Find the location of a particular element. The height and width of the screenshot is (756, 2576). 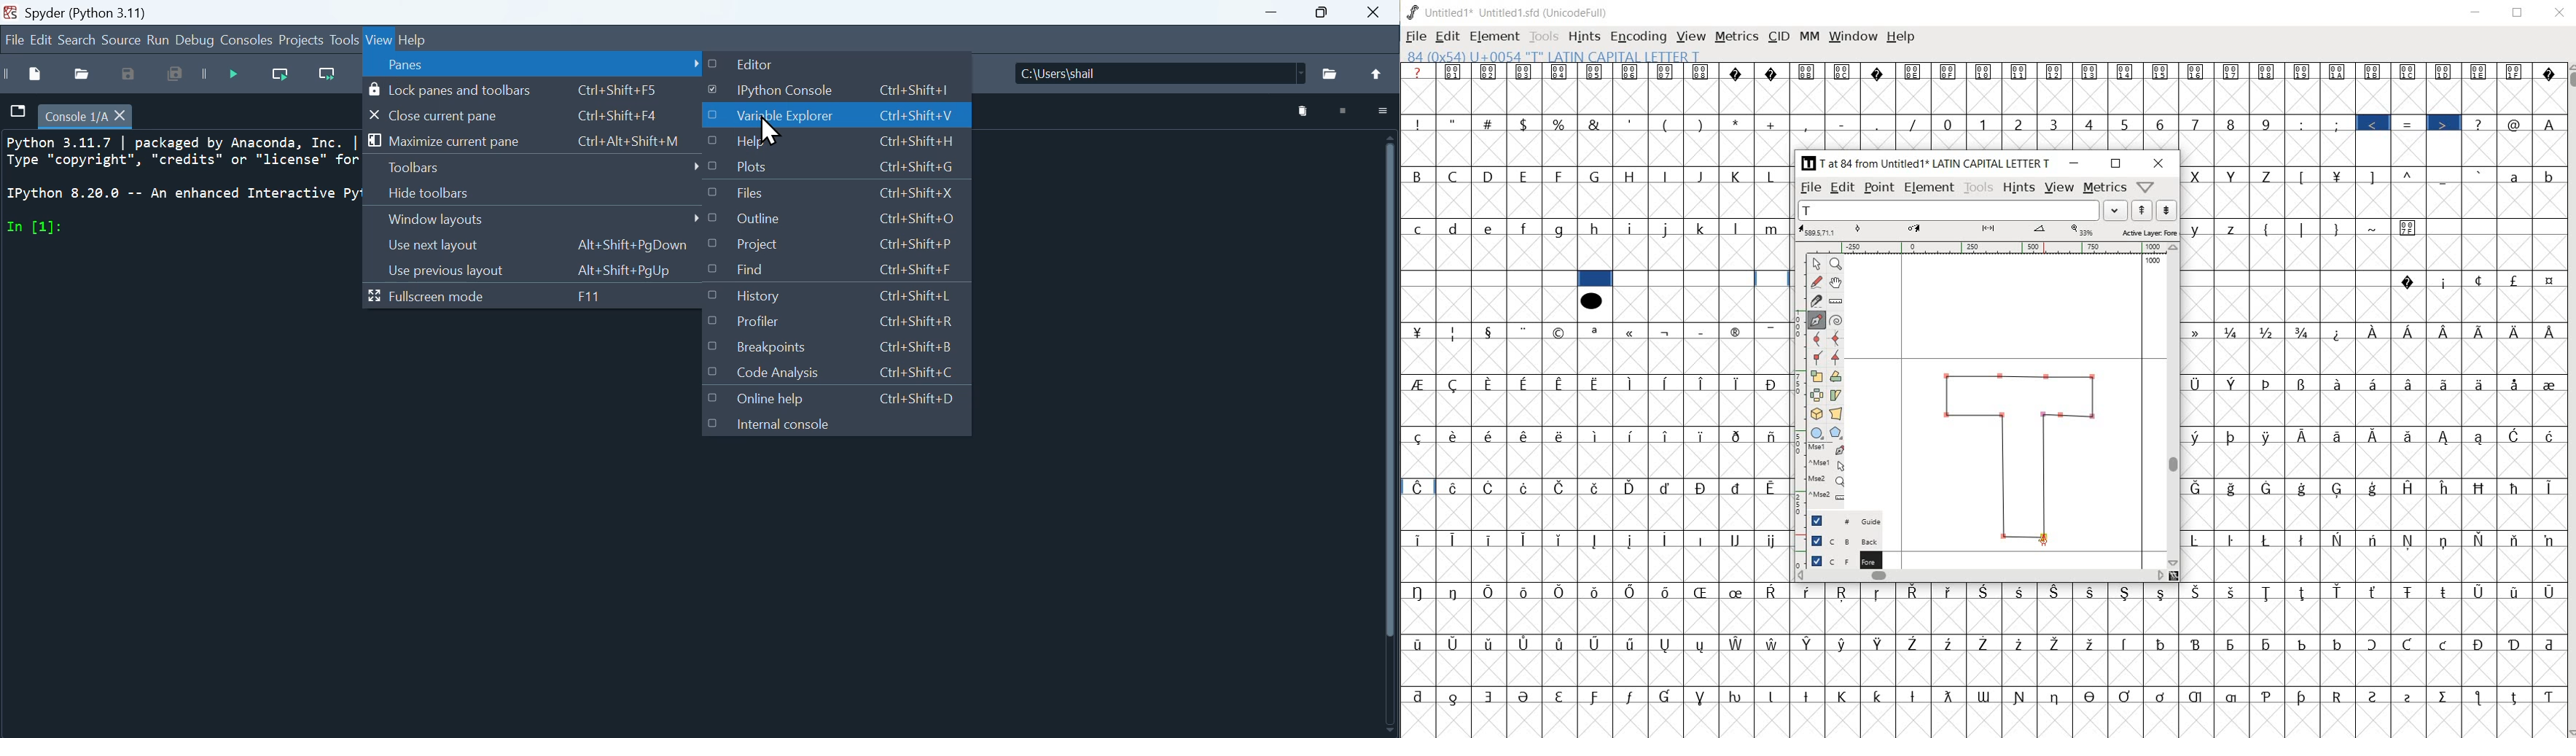

a is located at coordinates (2516, 175).